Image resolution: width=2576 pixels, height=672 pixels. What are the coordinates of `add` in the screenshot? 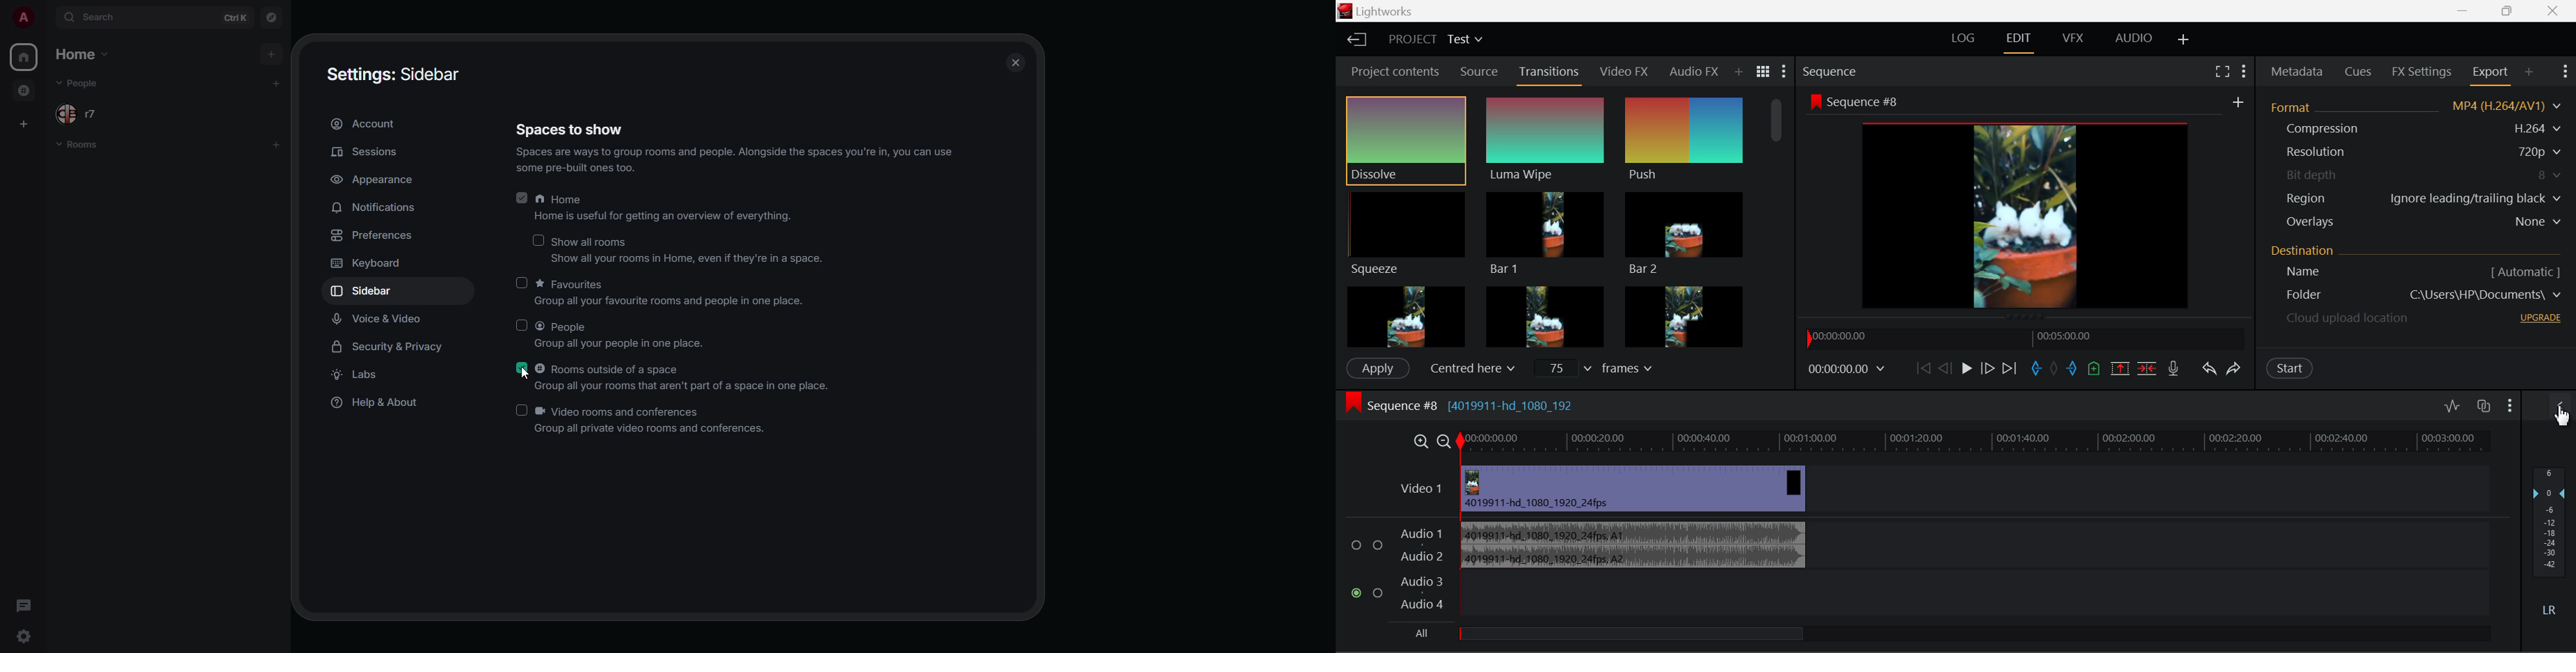 It's located at (280, 83).